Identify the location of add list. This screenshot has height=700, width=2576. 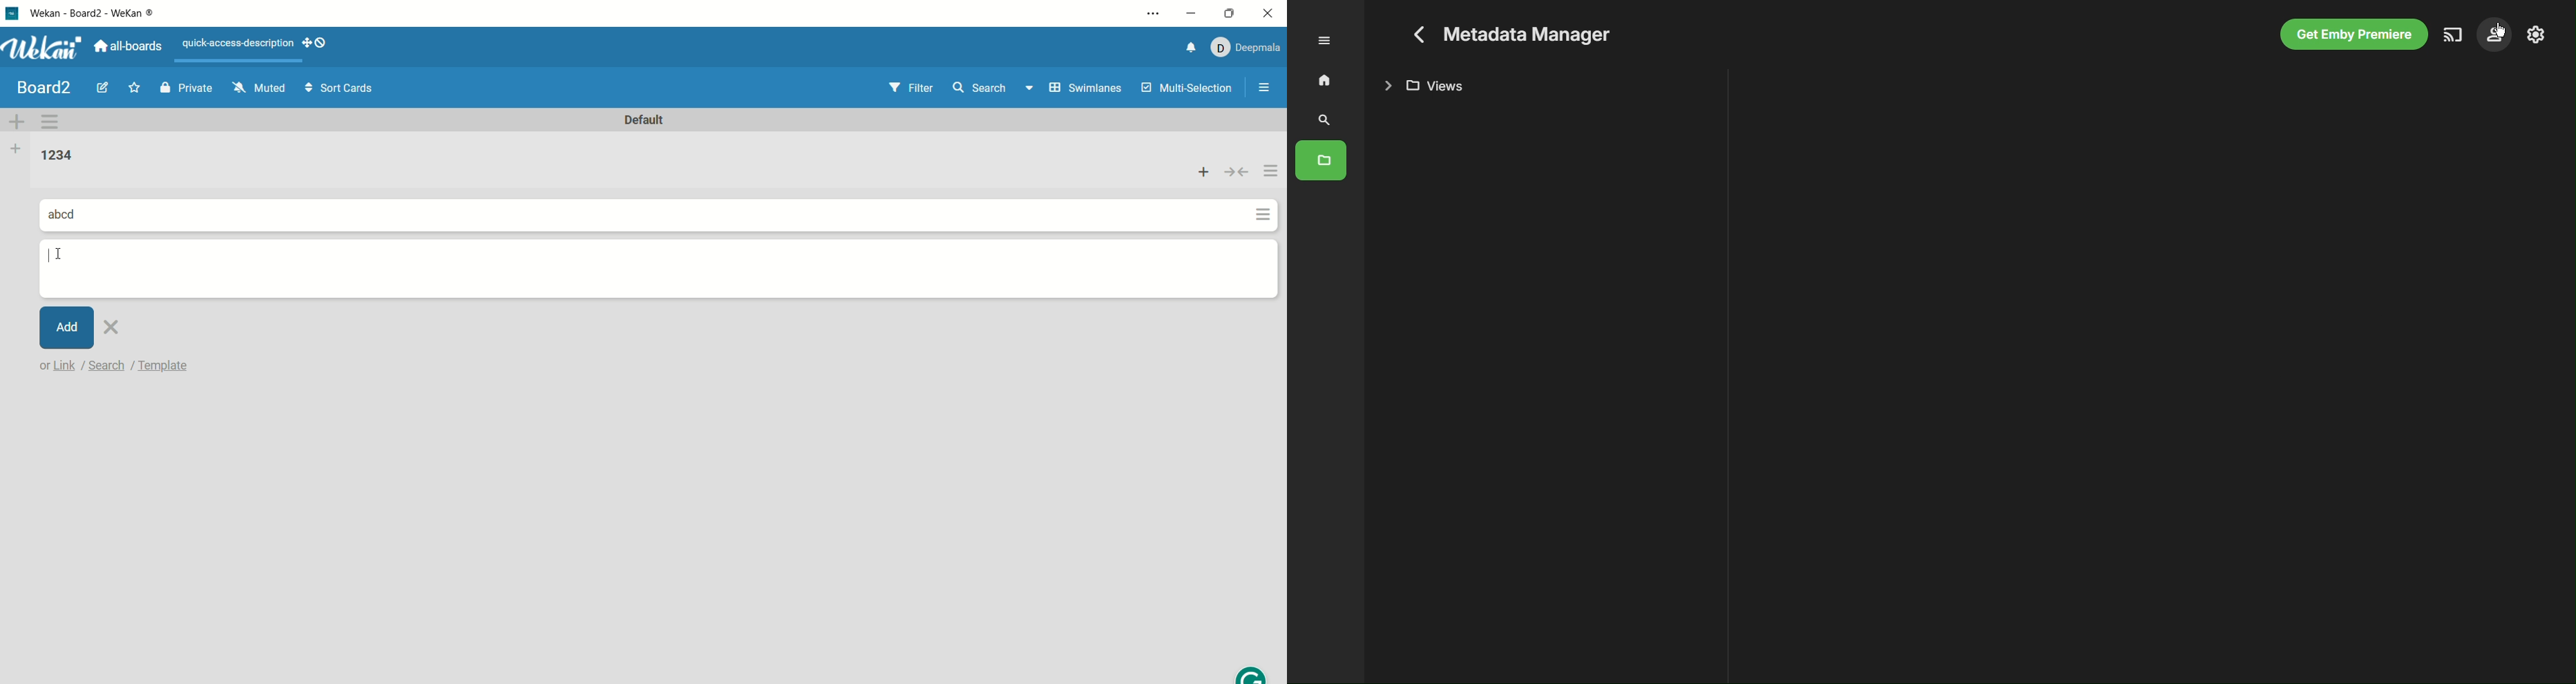
(14, 148).